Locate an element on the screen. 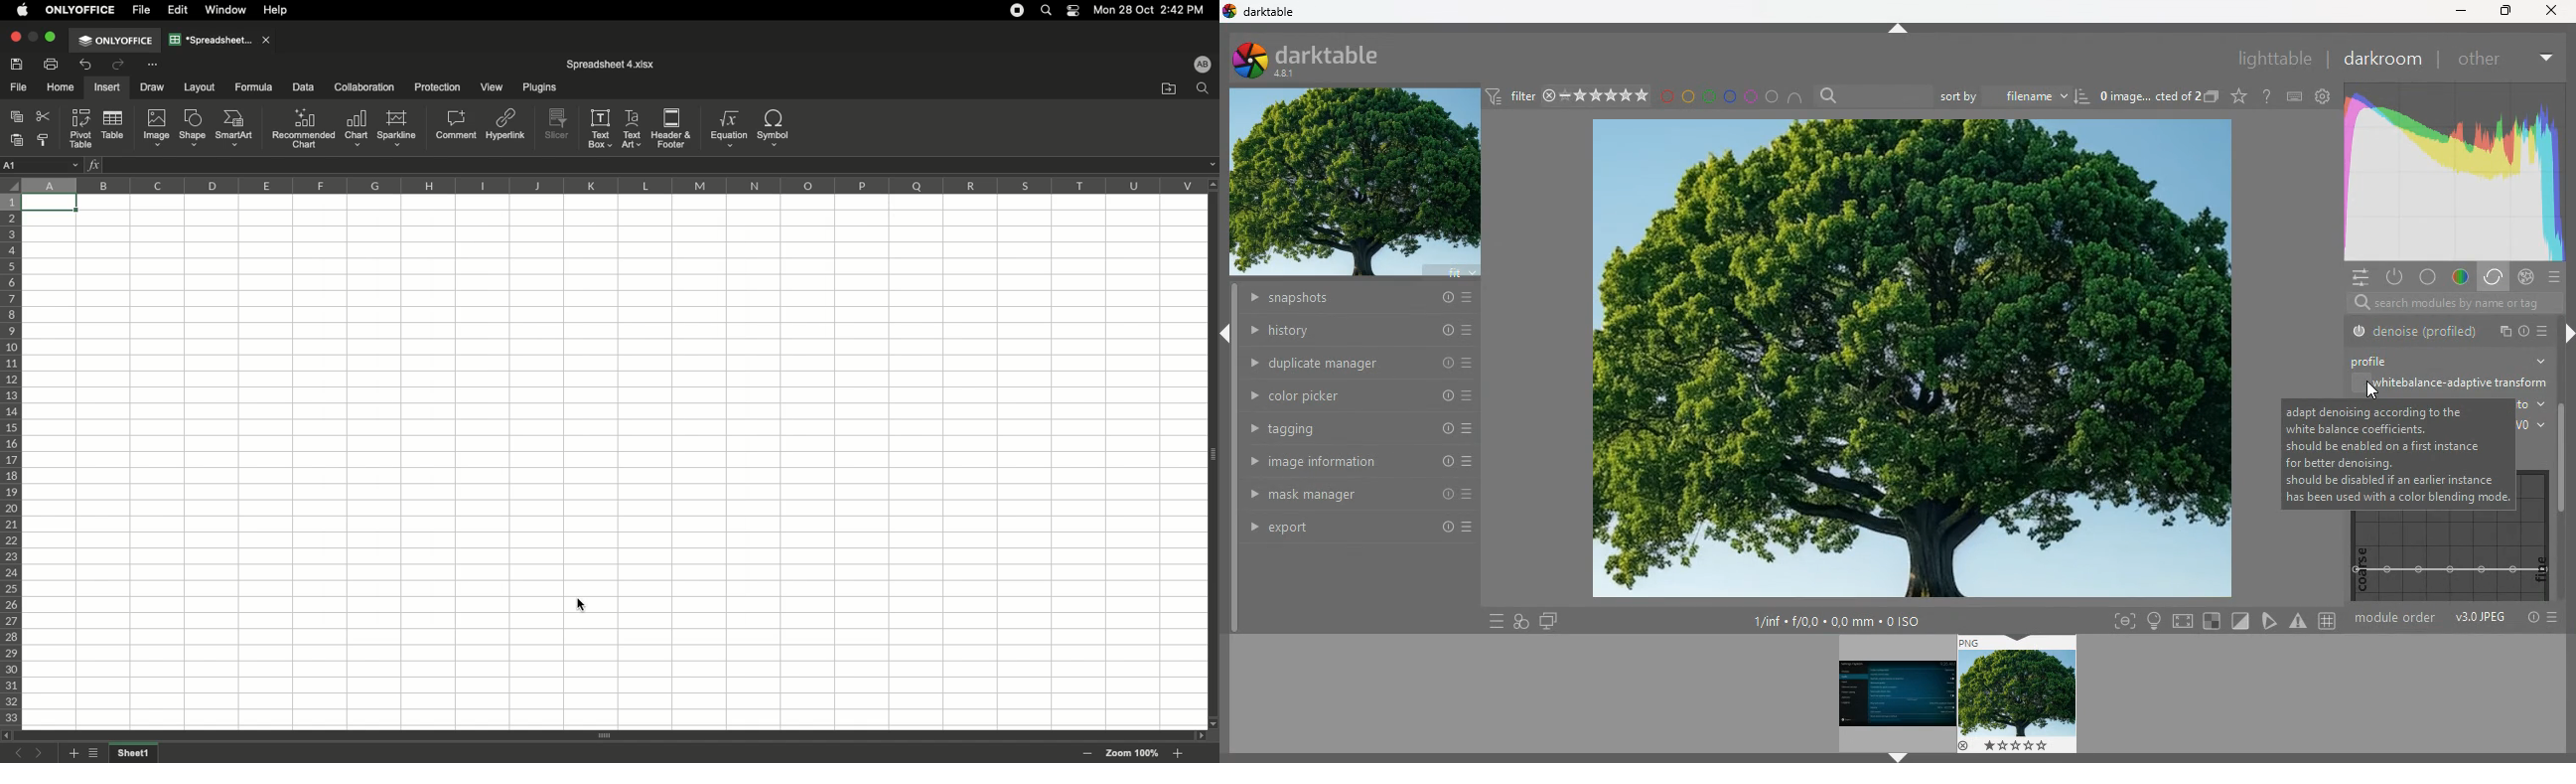 The height and width of the screenshot is (784, 2576). darktable is located at coordinates (1320, 60).